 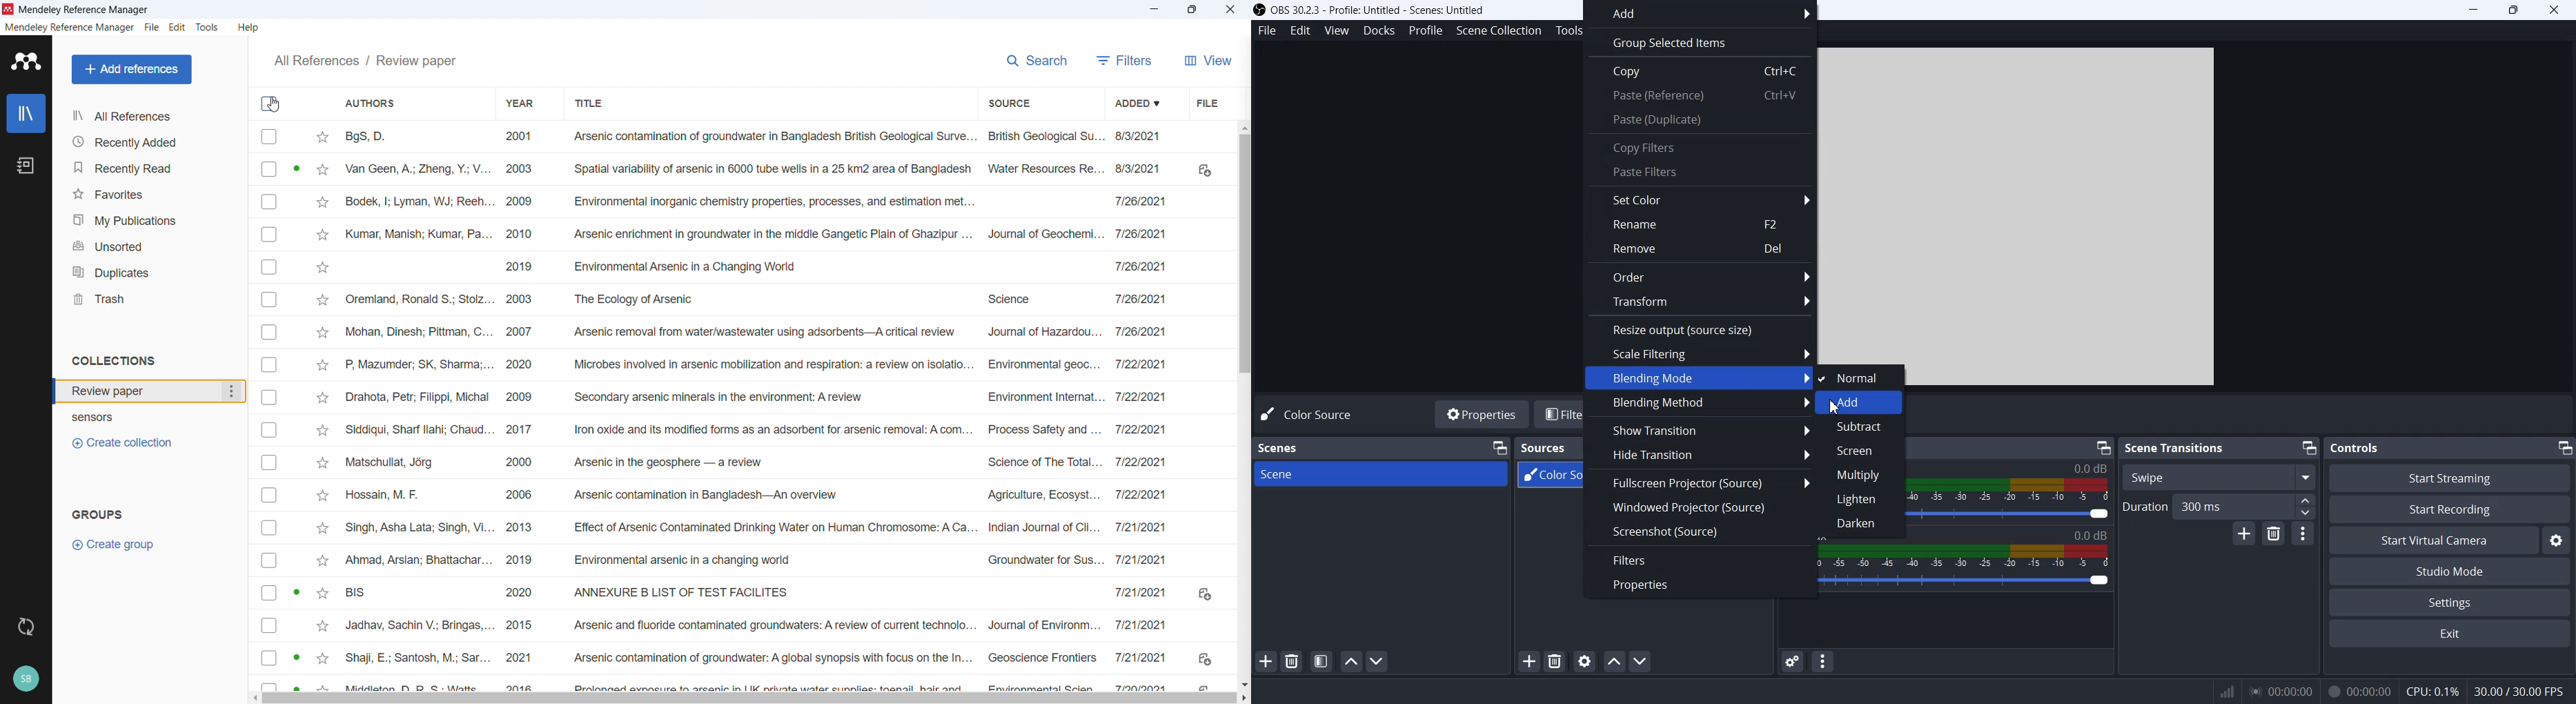 What do you see at coordinates (1701, 226) in the screenshot?
I see `Rename` at bounding box center [1701, 226].